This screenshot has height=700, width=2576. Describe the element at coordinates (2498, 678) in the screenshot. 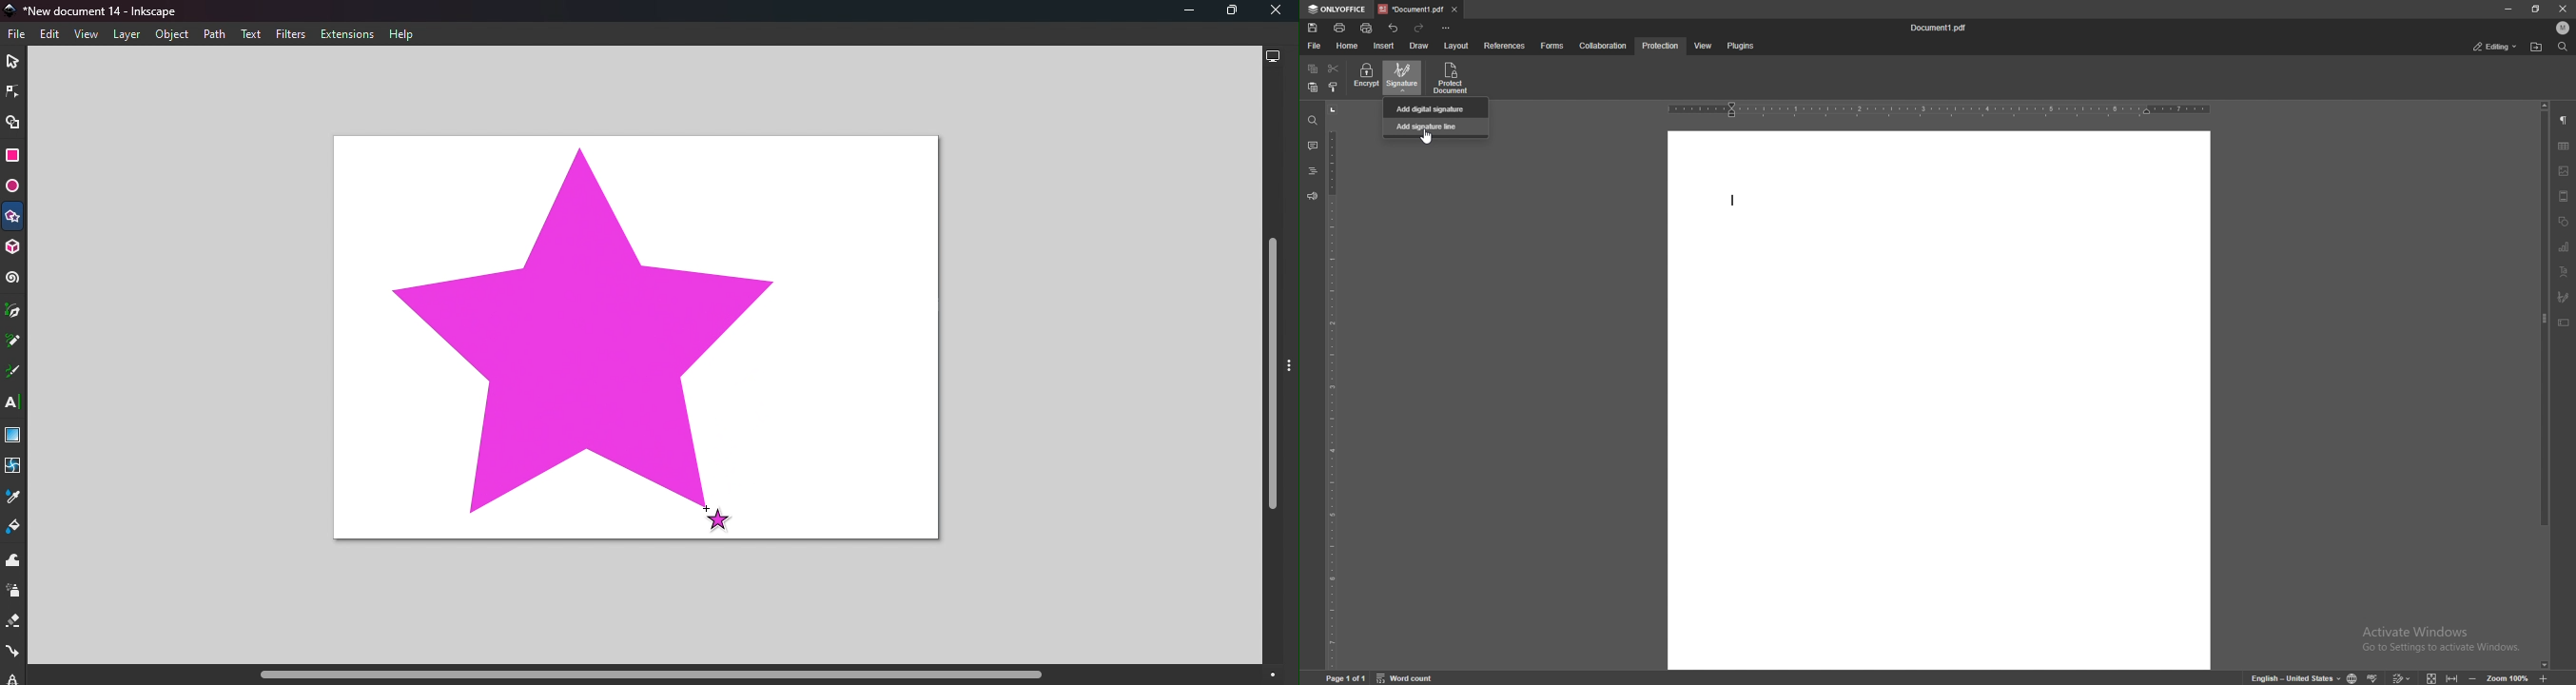

I see `zoom` at that location.